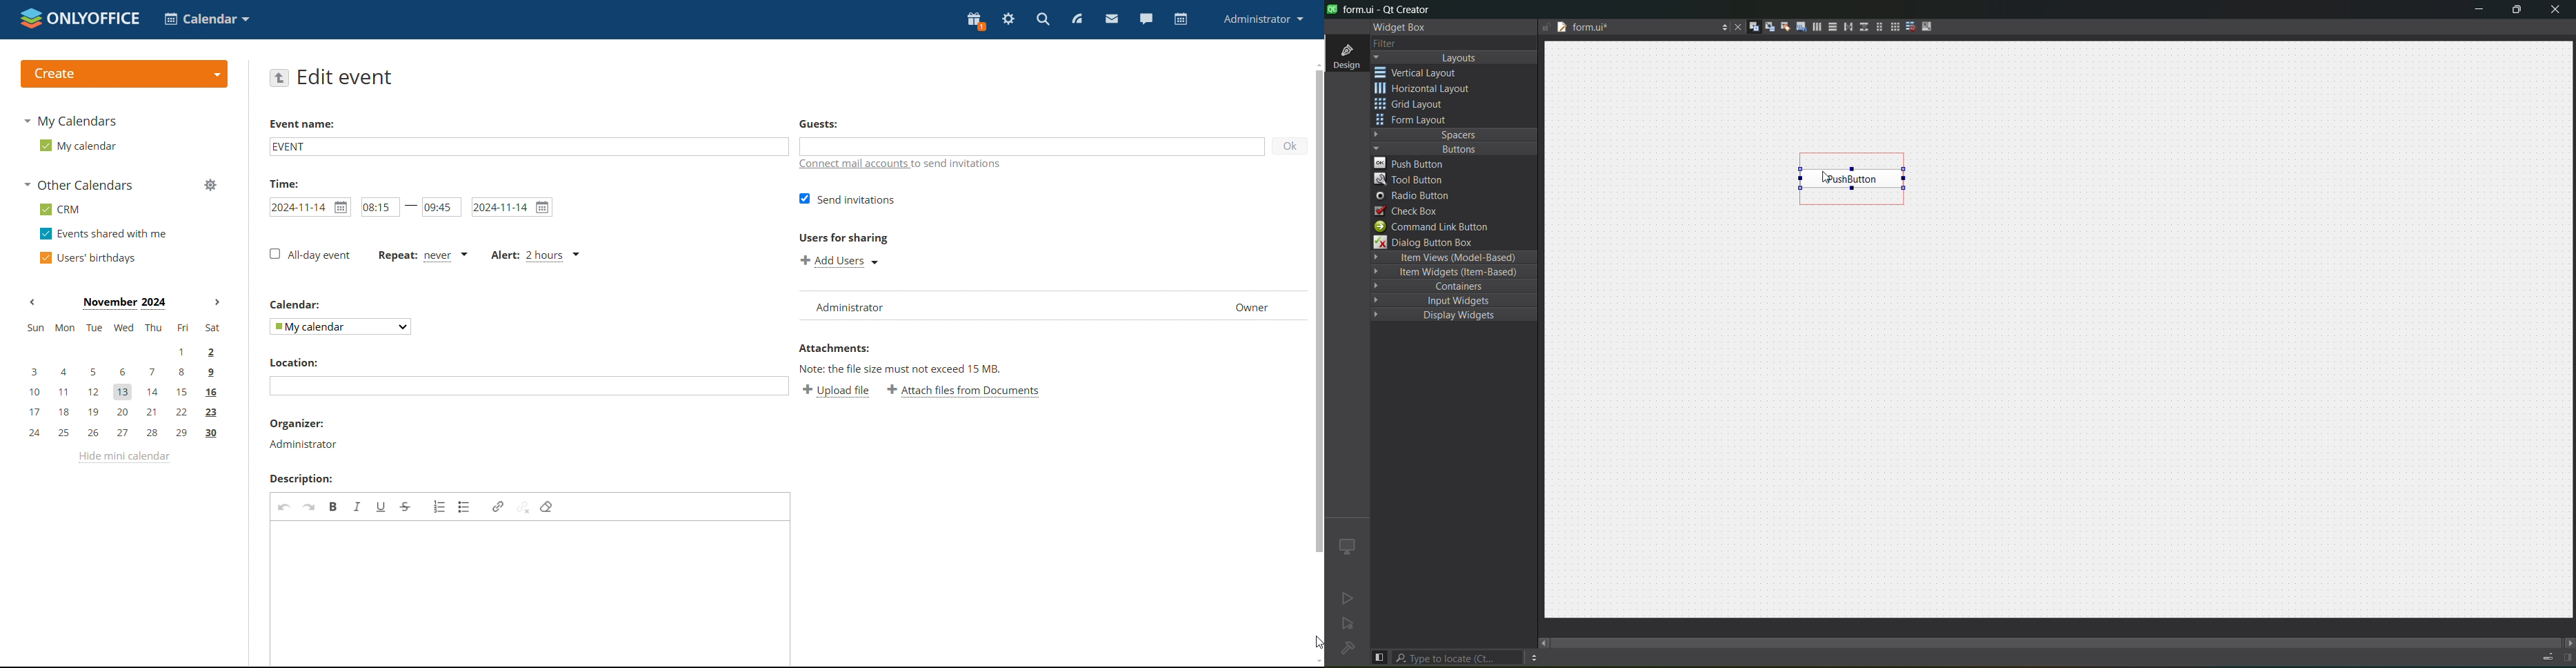 This screenshot has width=2576, height=672. What do you see at coordinates (72, 121) in the screenshot?
I see `my calendars` at bounding box center [72, 121].